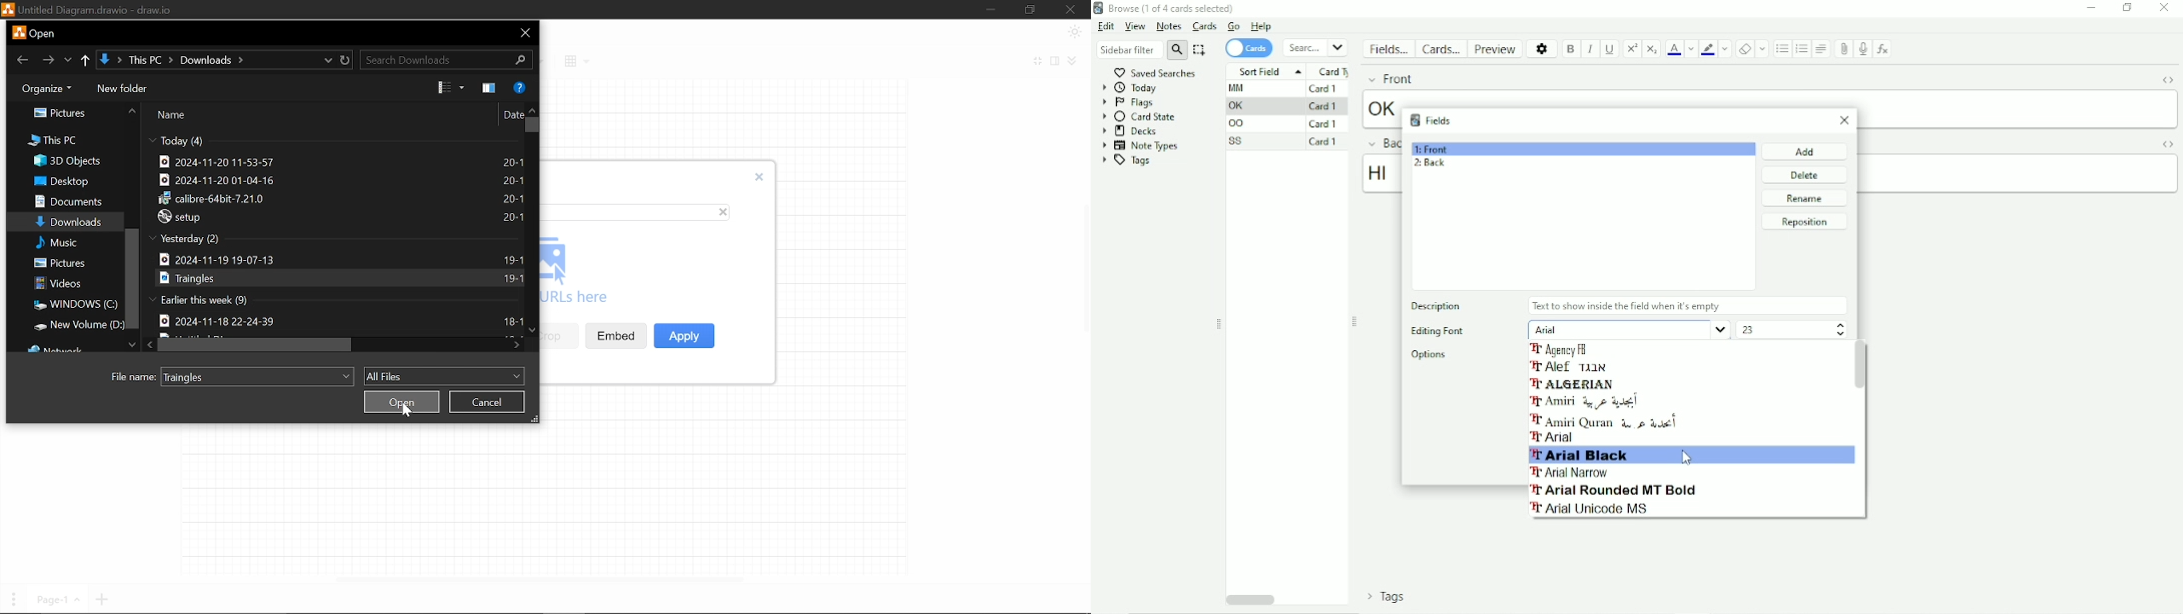  What do you see at coordinates (437, 87) in the screenshot?
I see `Change View` at bounding box center [437, 87].